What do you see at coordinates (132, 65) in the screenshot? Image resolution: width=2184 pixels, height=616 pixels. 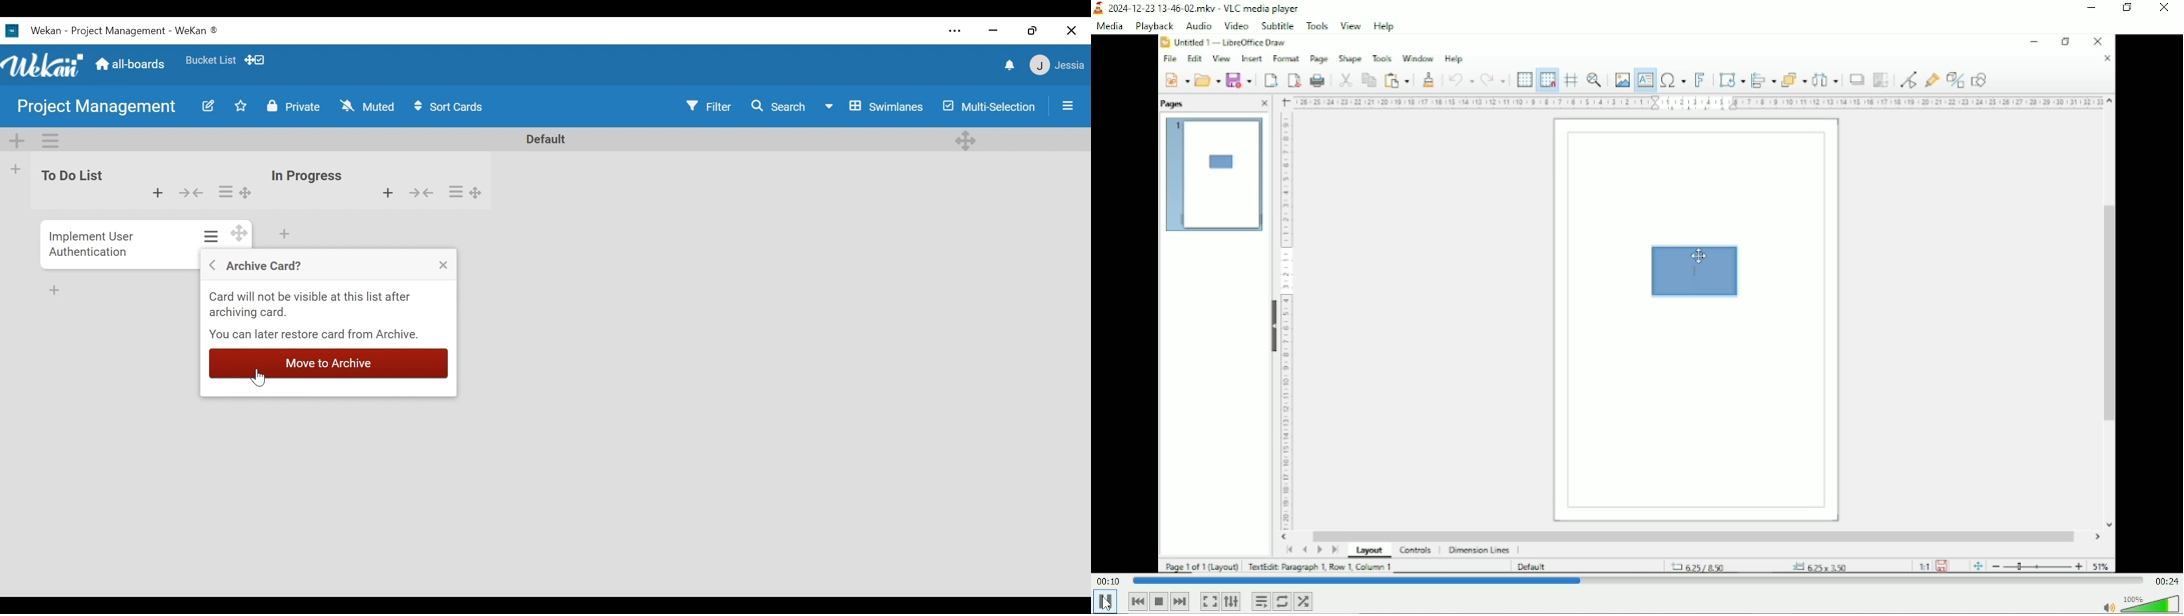 I see `Home (all-boars` at bounding box center [132, 65].